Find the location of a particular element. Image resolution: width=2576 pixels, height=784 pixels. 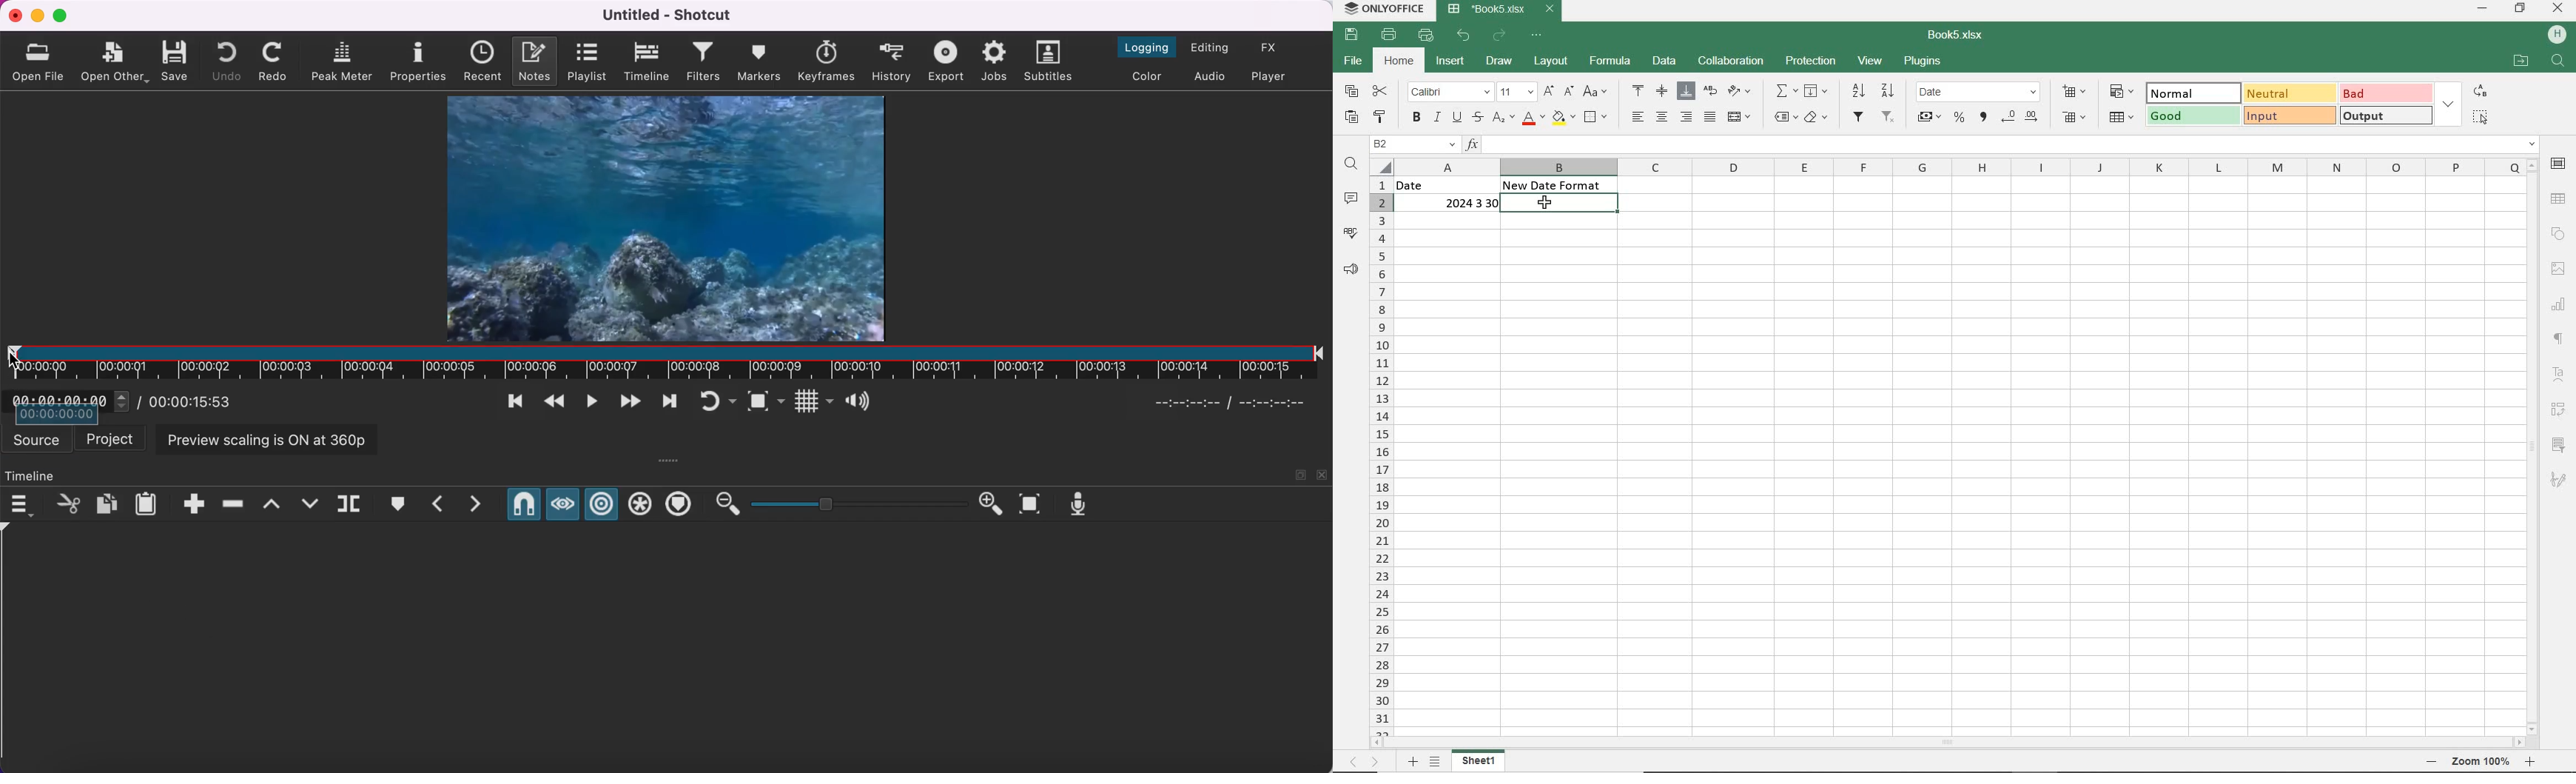

STRIKETHROUGH is located at coordinates (1478, 118).